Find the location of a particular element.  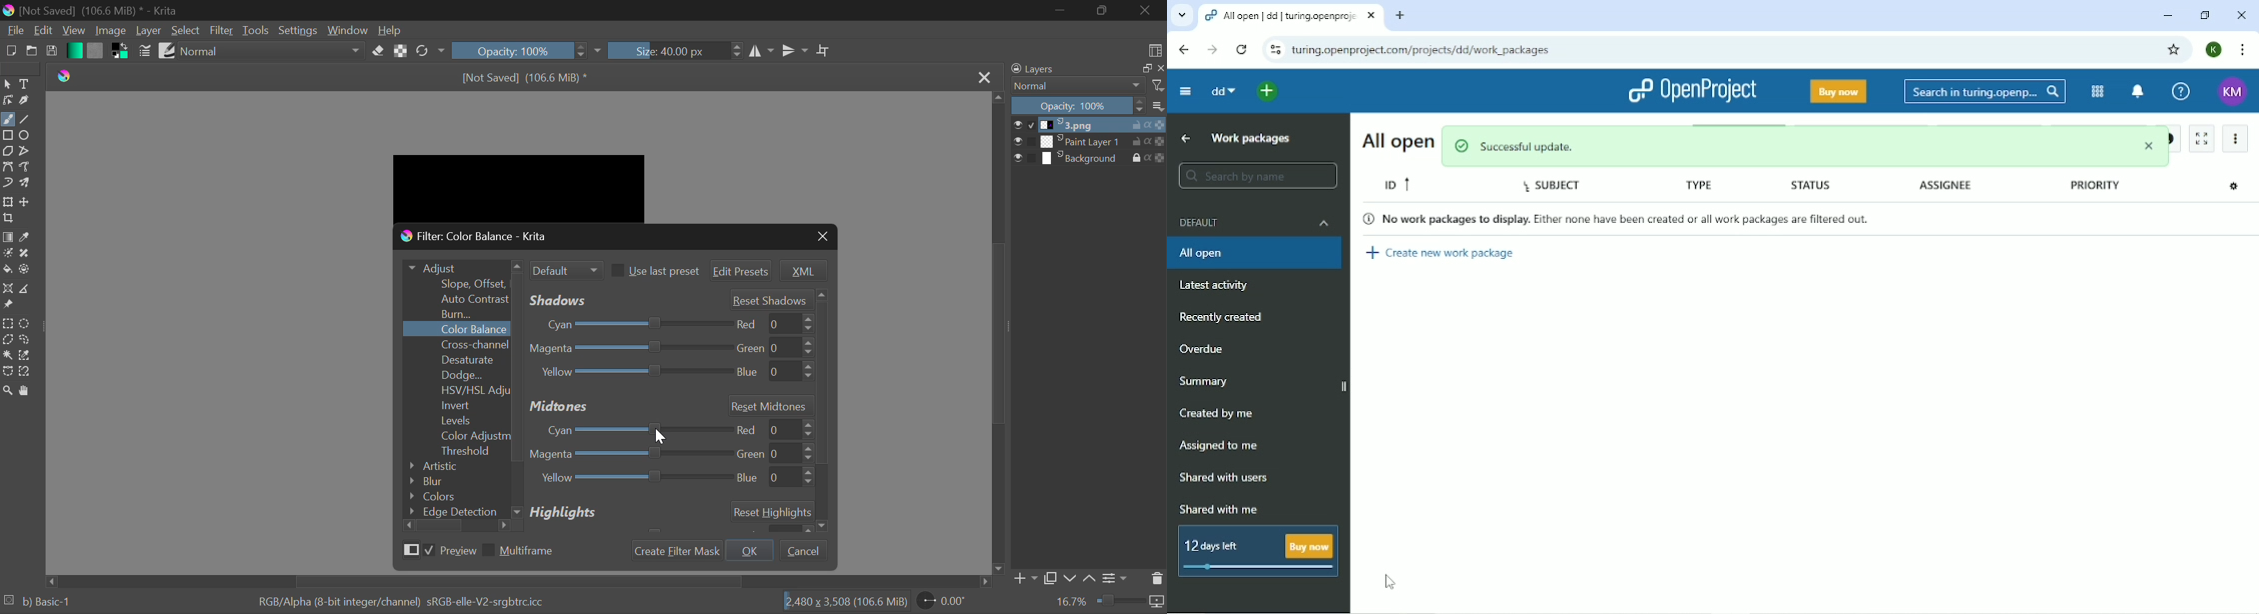

Bezier Curve is located at coordinates (10, 168).